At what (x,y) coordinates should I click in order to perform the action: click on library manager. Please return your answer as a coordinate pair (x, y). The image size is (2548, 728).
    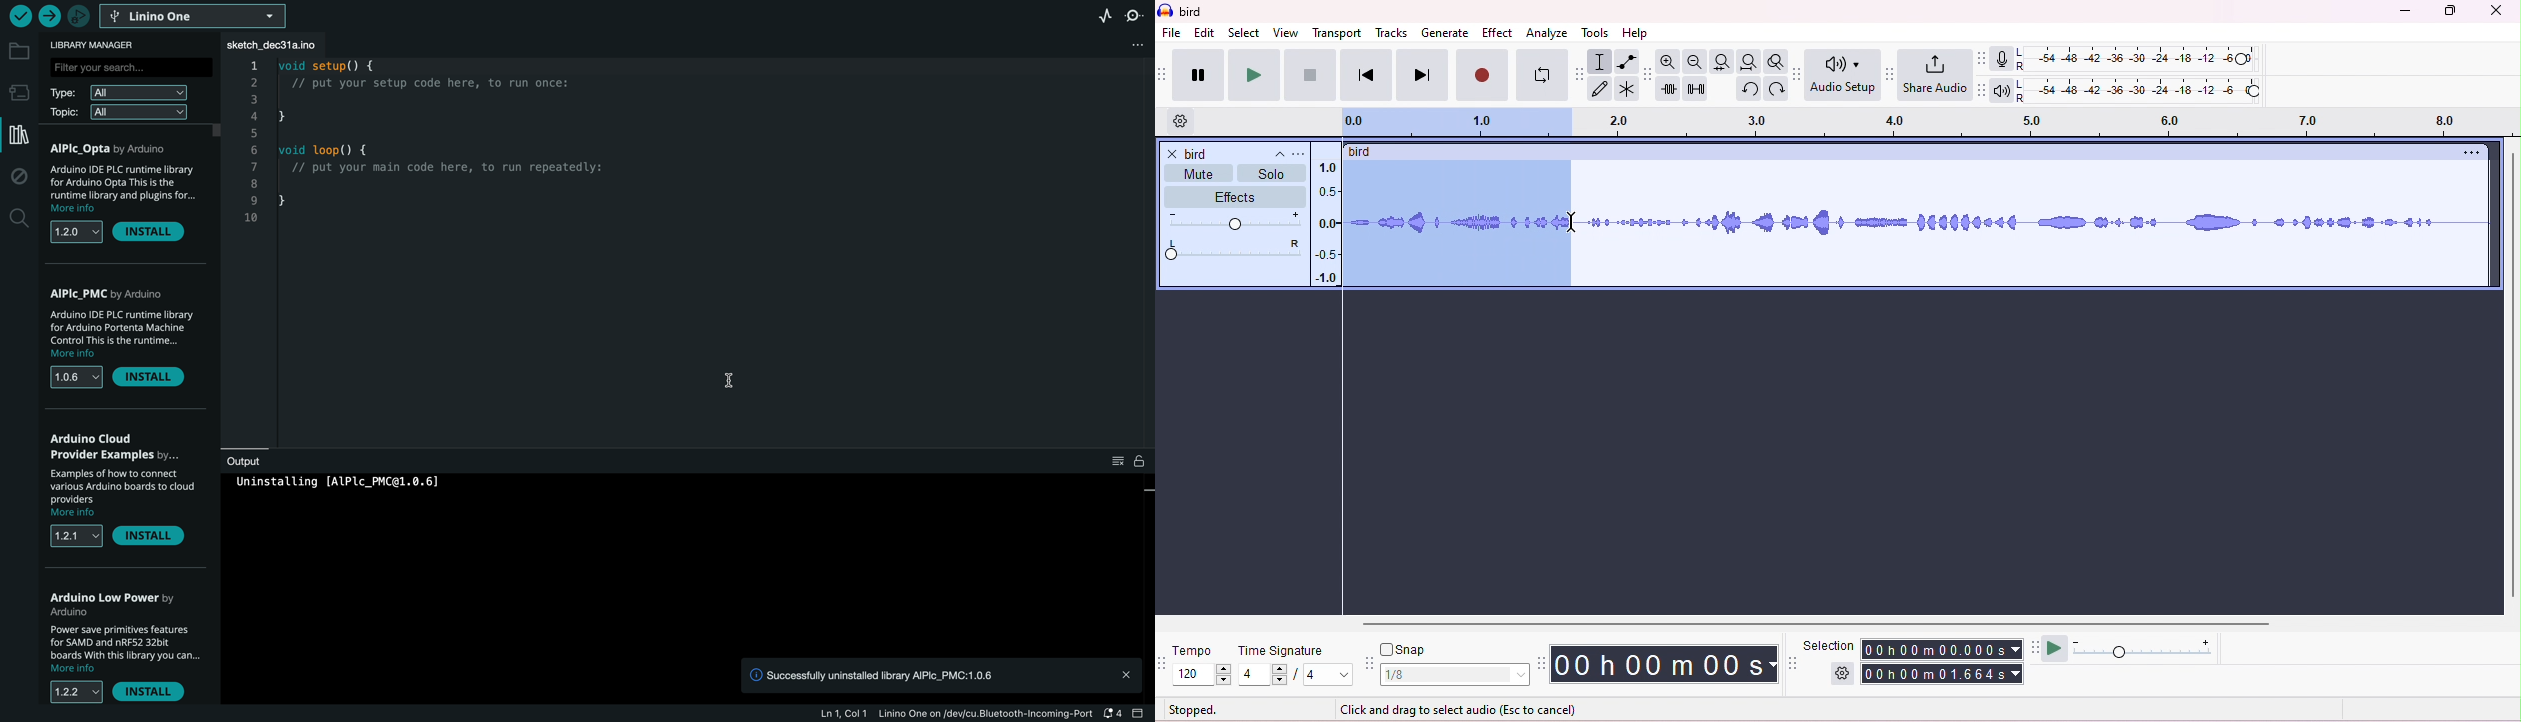
    Looking at the image, I should click on (18, 137).